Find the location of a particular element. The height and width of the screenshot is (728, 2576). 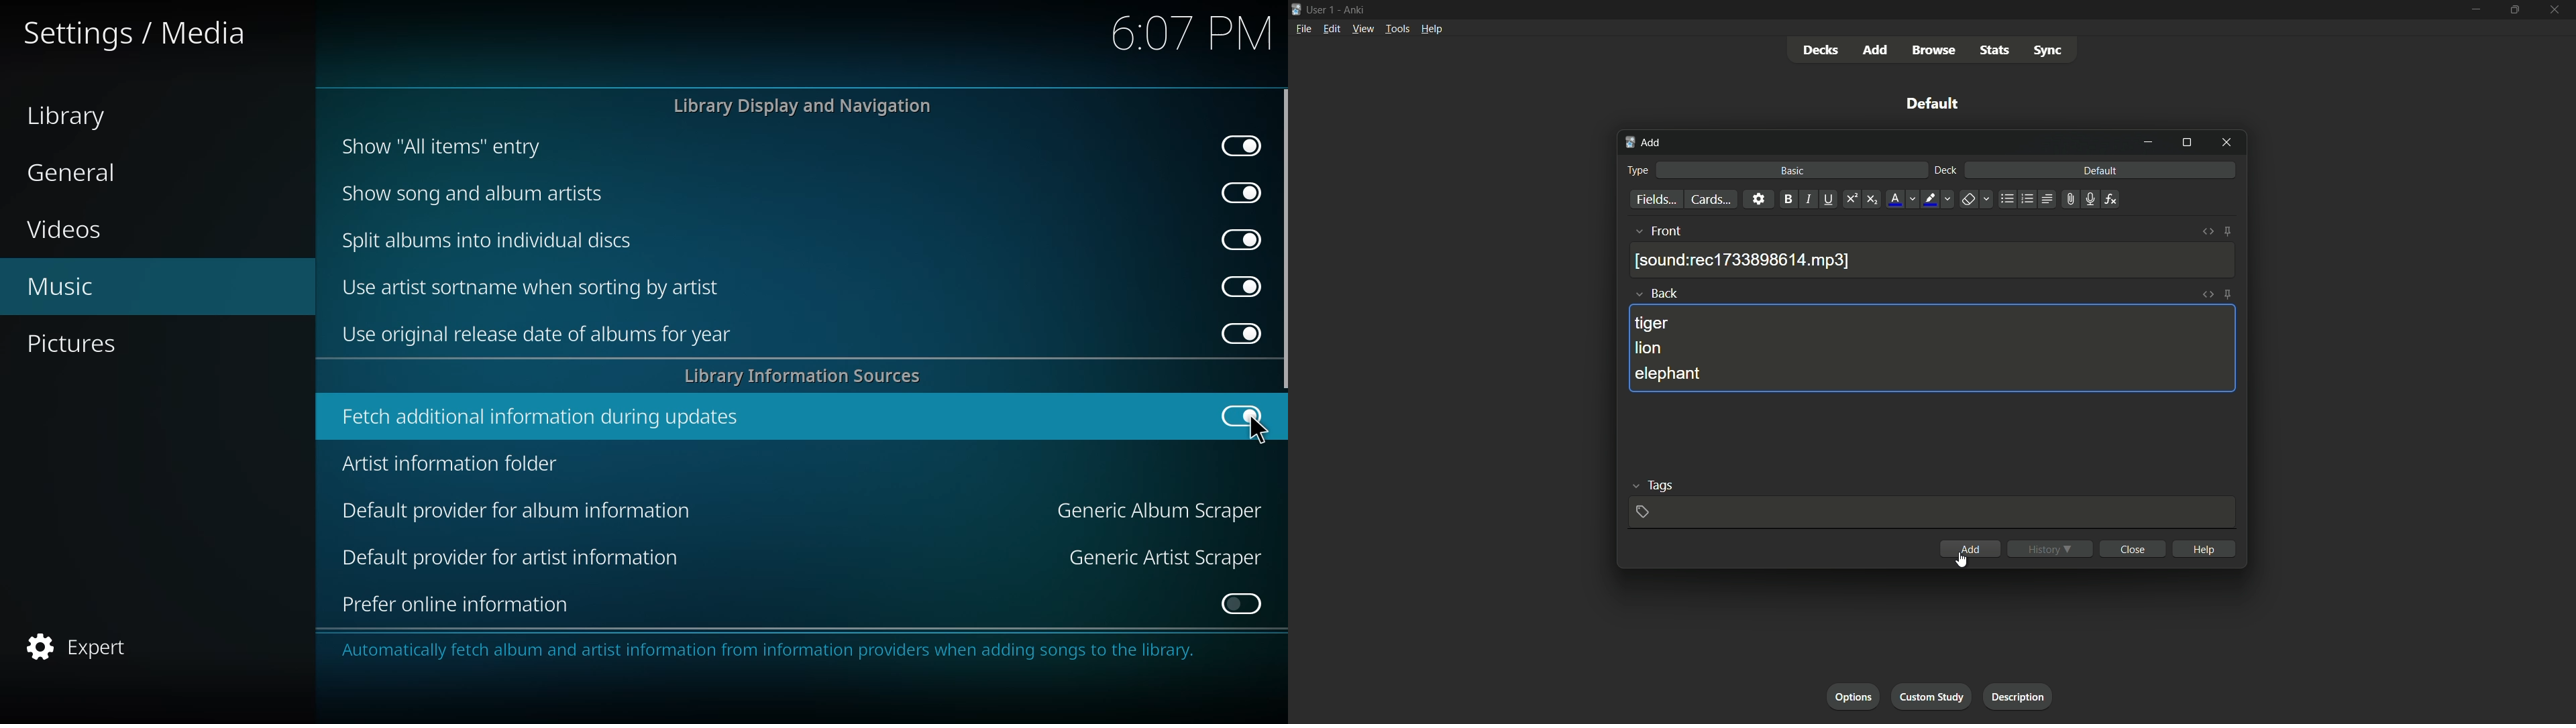

recording saved is located at coordinates (1745, 260).